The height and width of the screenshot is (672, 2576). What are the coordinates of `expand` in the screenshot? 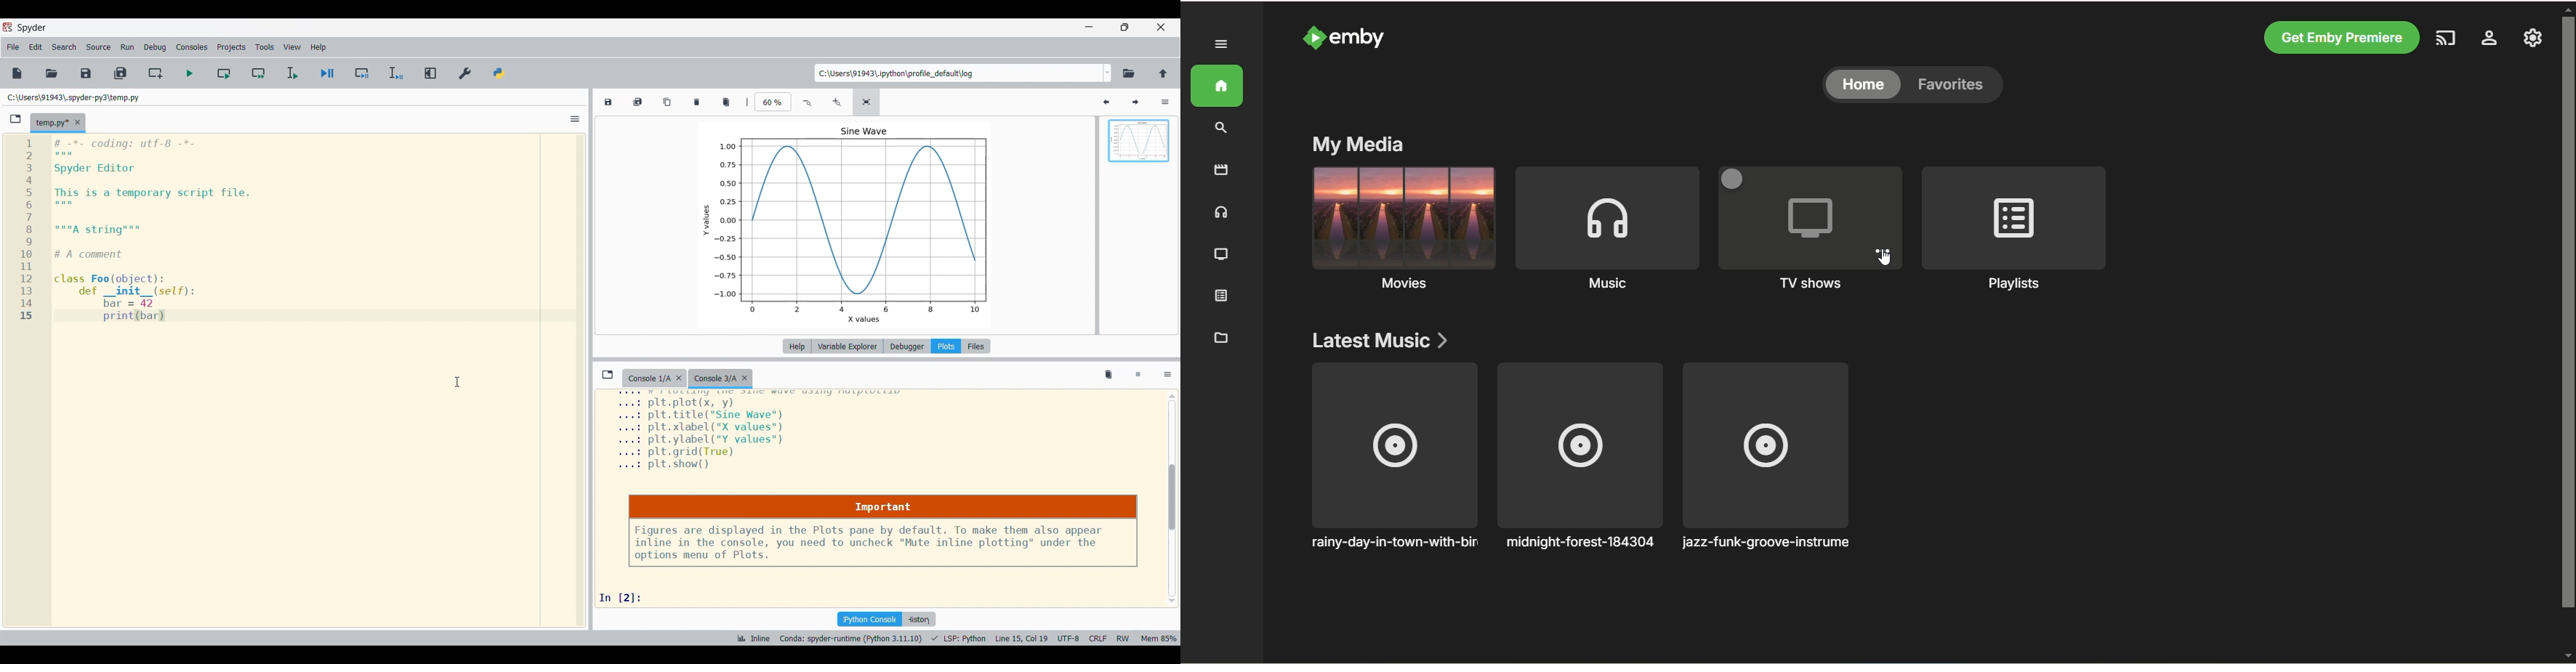 It's located at (1223, 44).